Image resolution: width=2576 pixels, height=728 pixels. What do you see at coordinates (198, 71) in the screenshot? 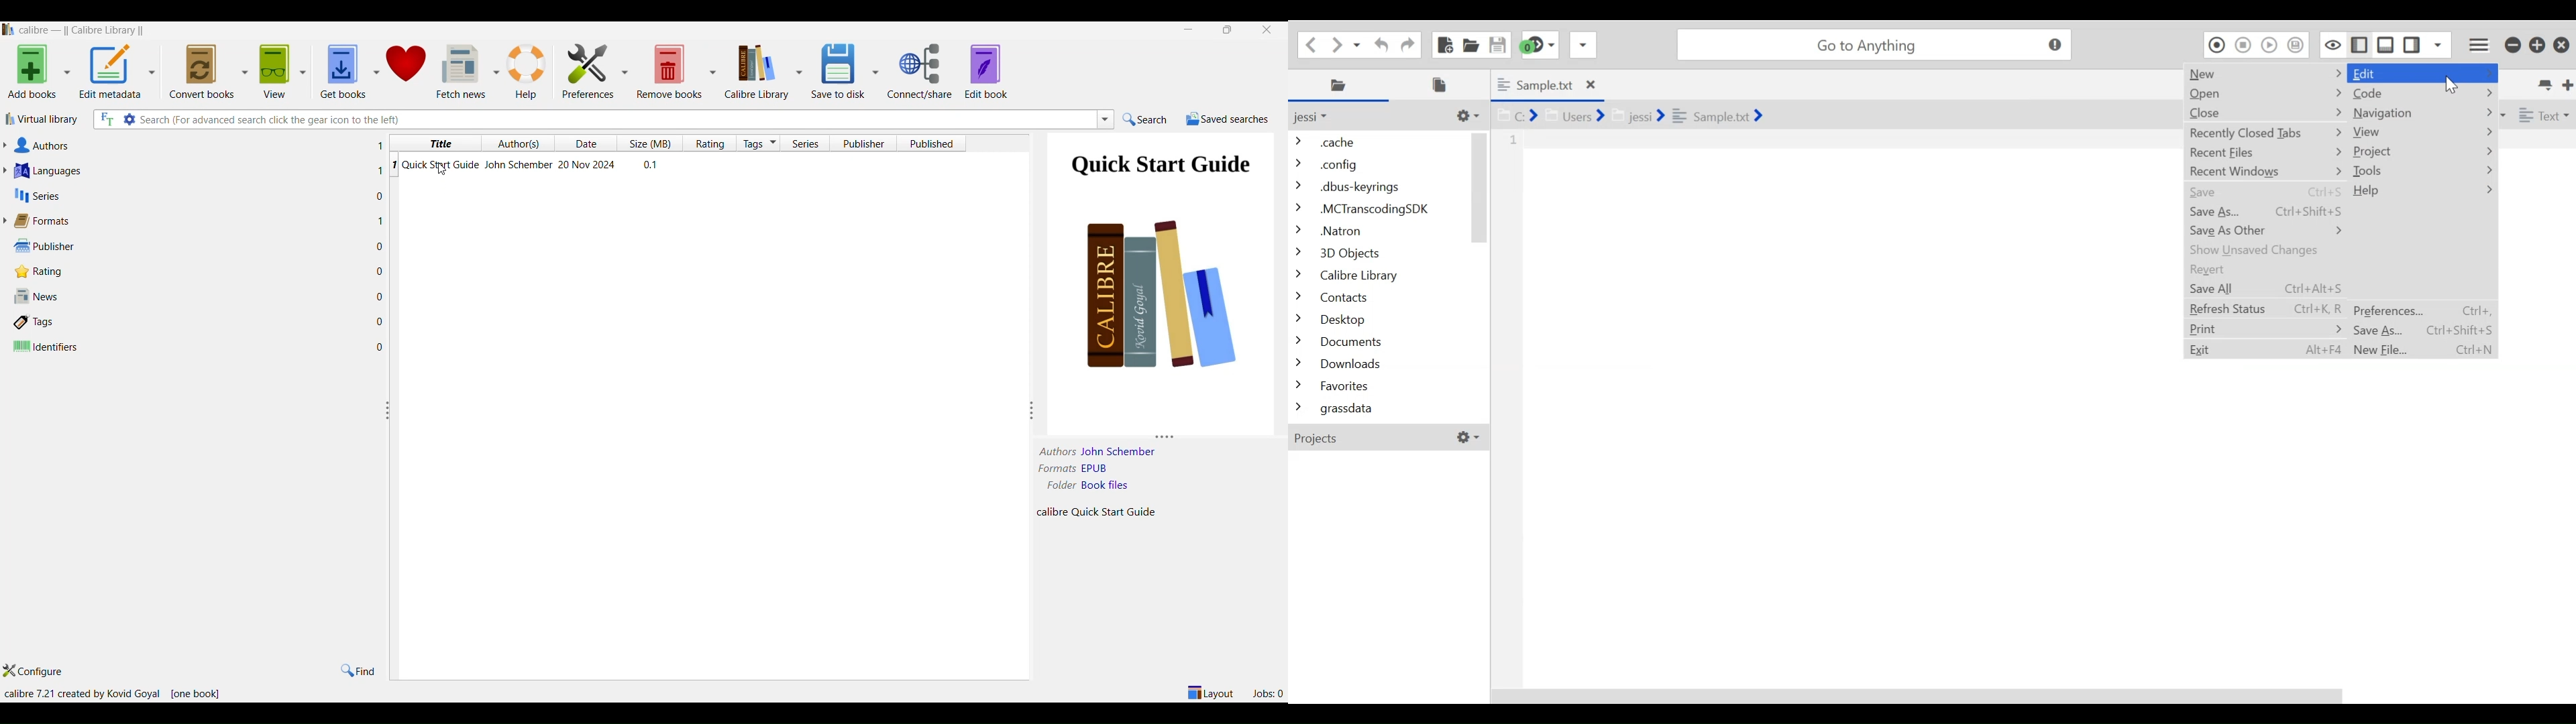
I see `convert books` at bounding box center [198, 71].